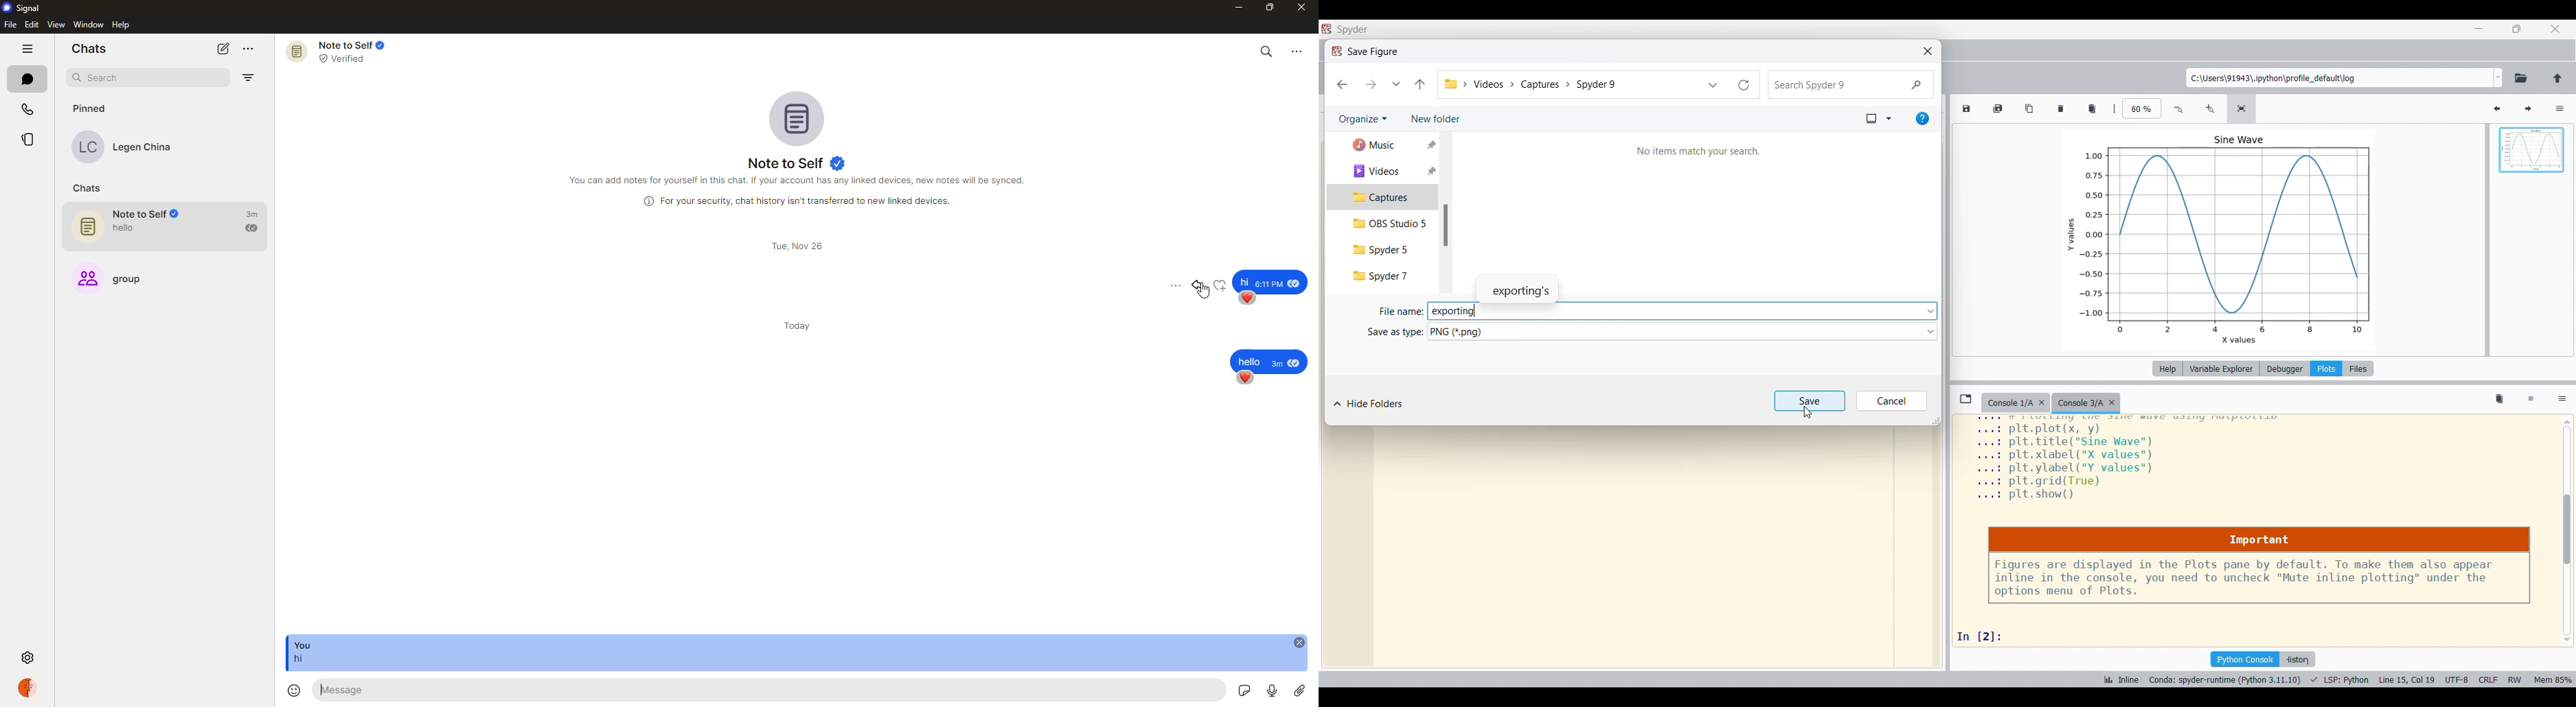 The width and height of the screenshot is (2576, 728). I want to click on RW, so click(2515, 678).